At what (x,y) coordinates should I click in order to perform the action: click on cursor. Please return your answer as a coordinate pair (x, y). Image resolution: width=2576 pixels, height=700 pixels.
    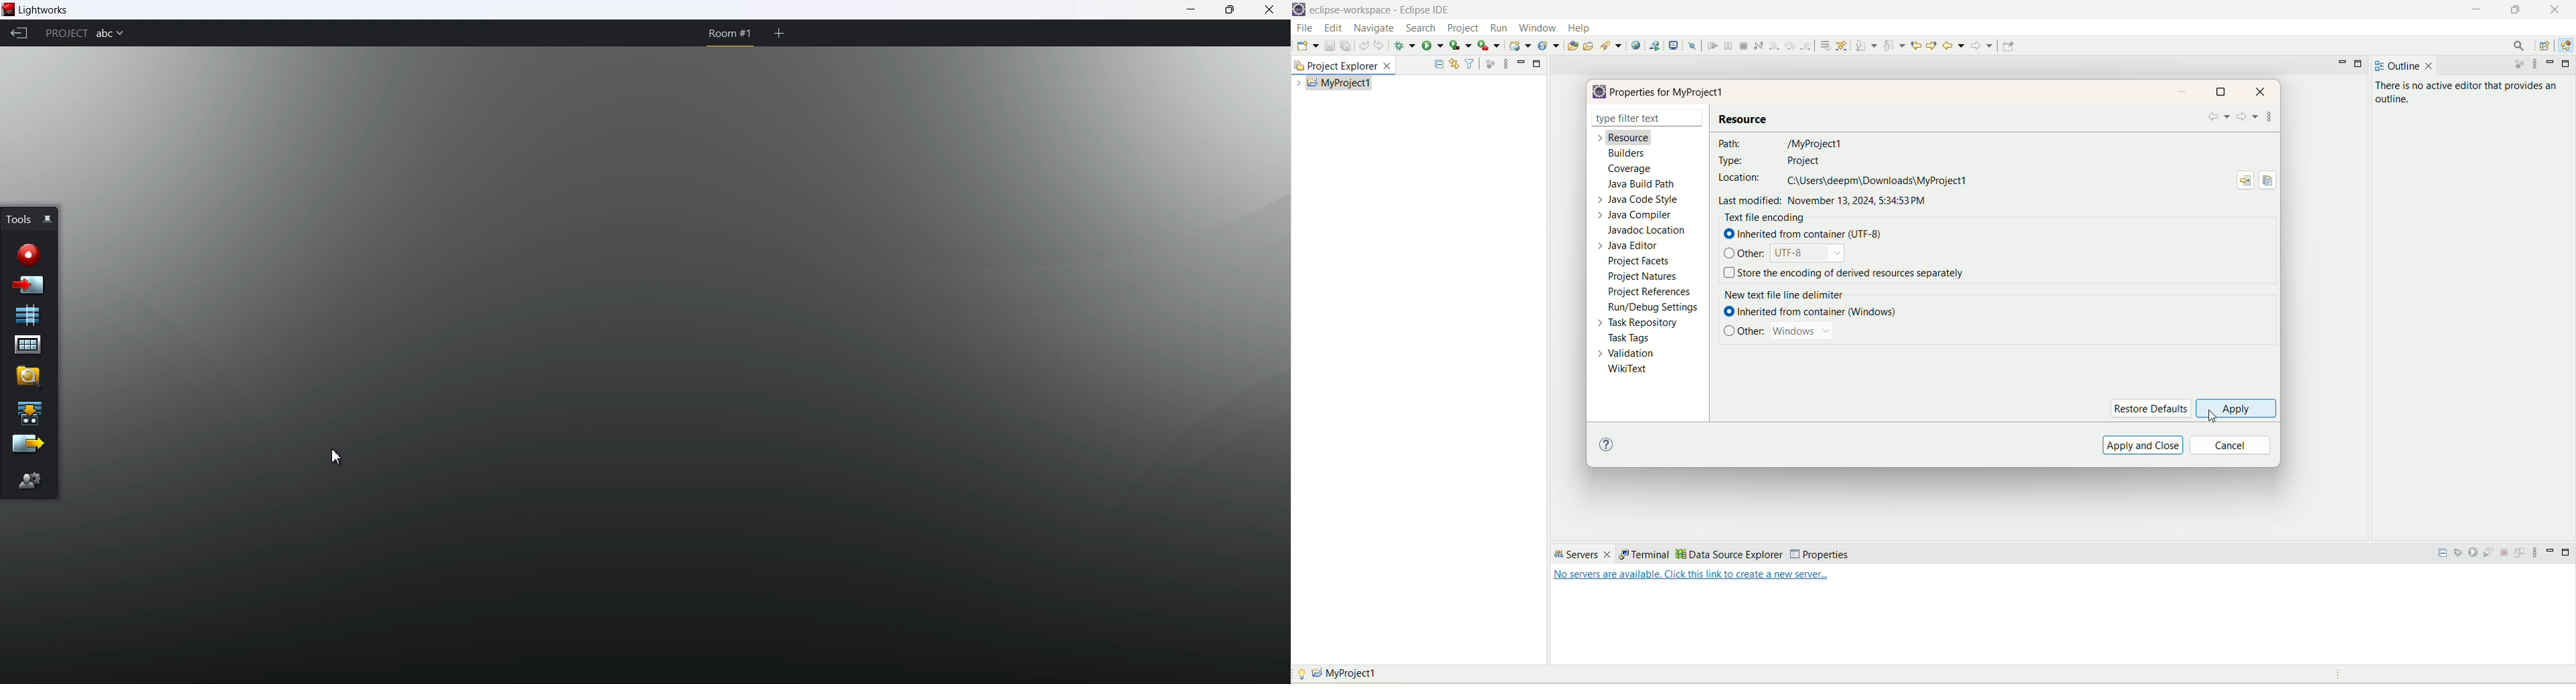
    Looking at the image, I should click on (336, 457).